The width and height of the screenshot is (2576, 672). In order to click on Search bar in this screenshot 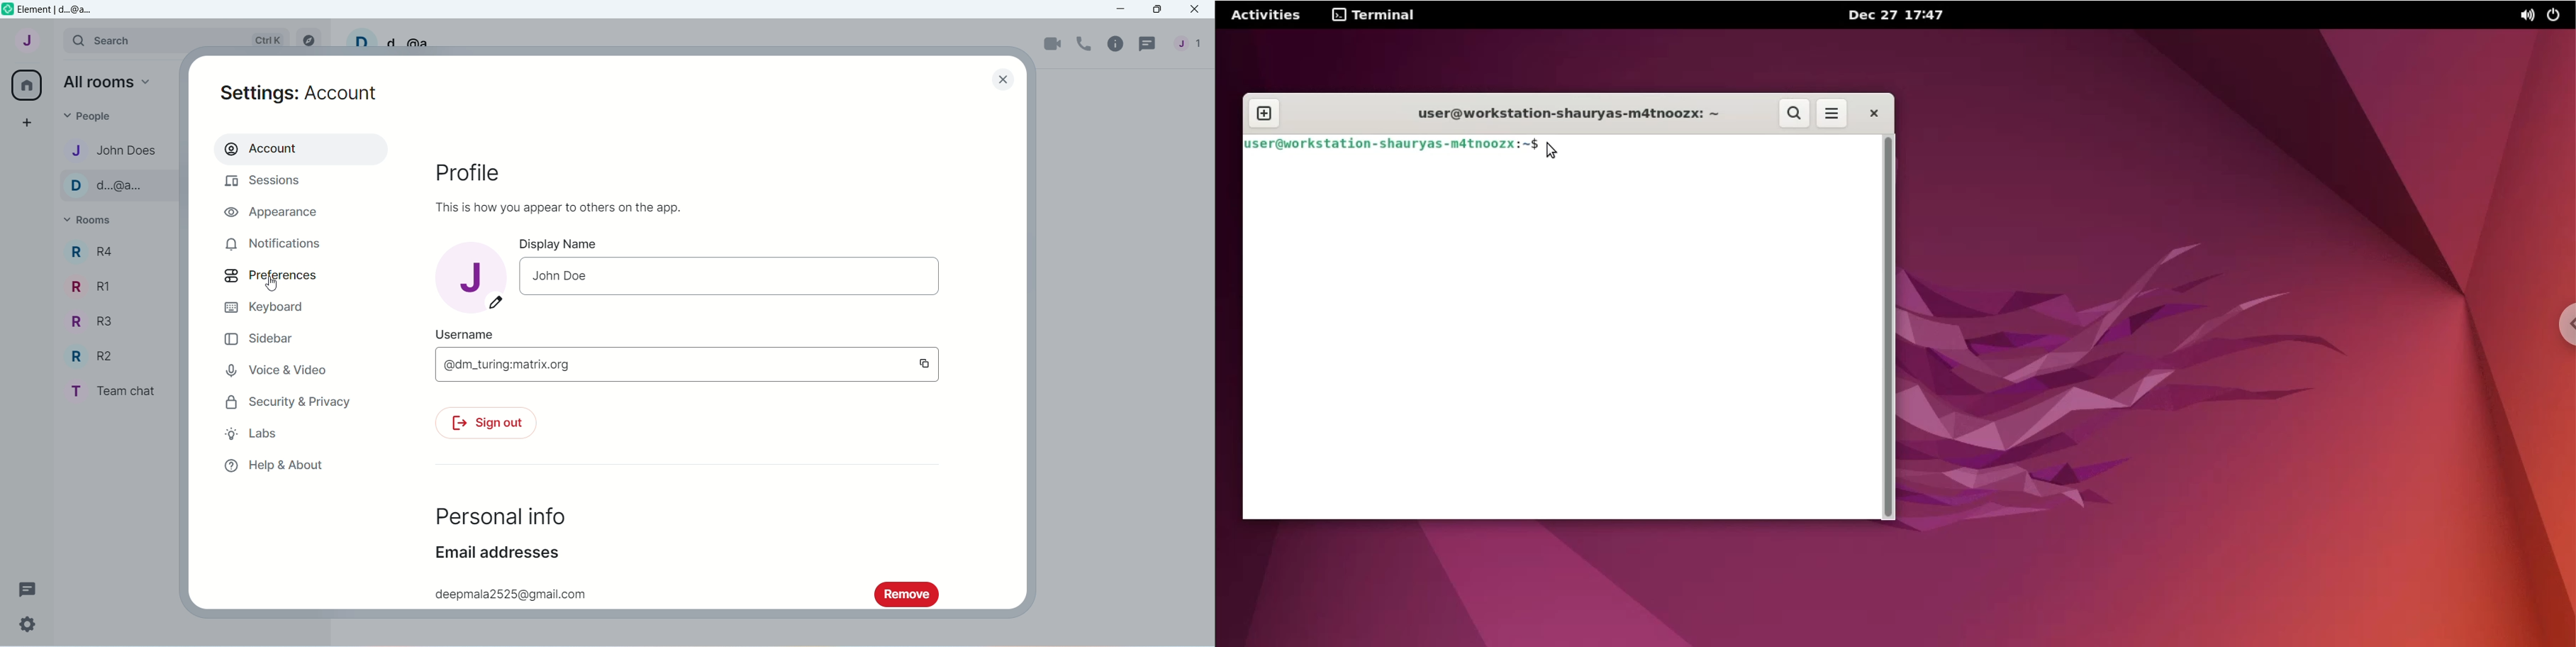, I will do `click(179, 39)`.